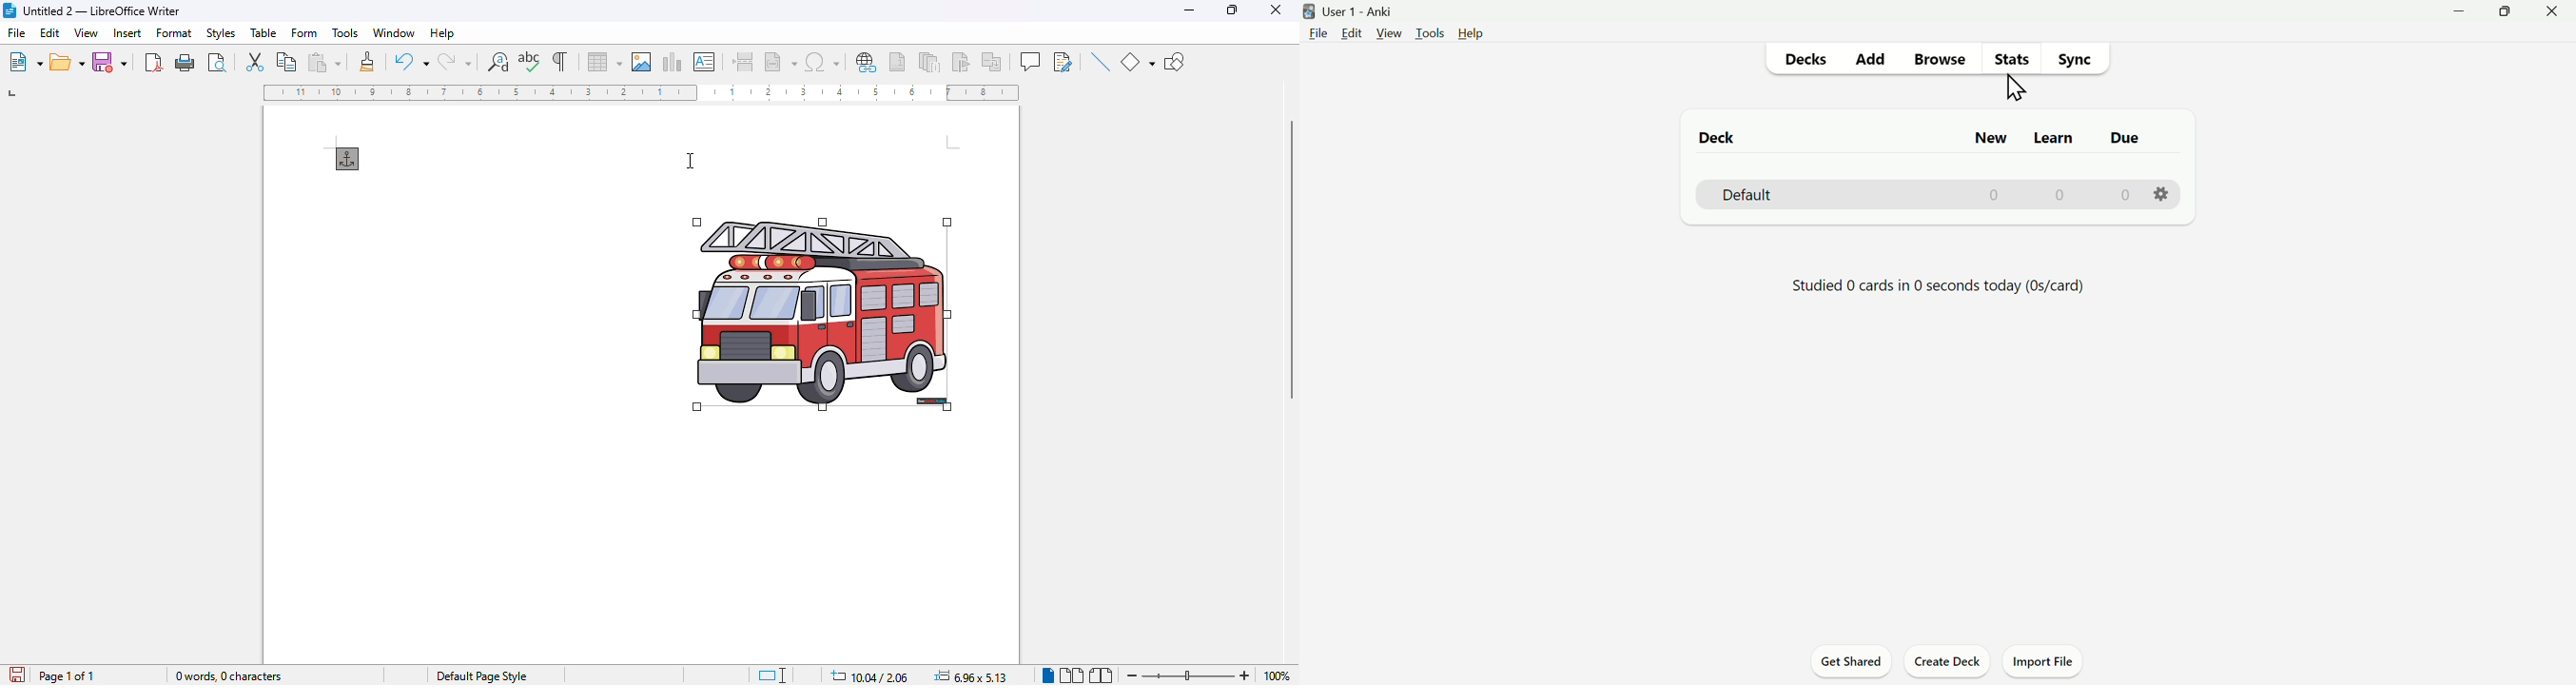  Describe the element at coordinates (1932, 60) in the screenshot. I see `Browse` at that location.